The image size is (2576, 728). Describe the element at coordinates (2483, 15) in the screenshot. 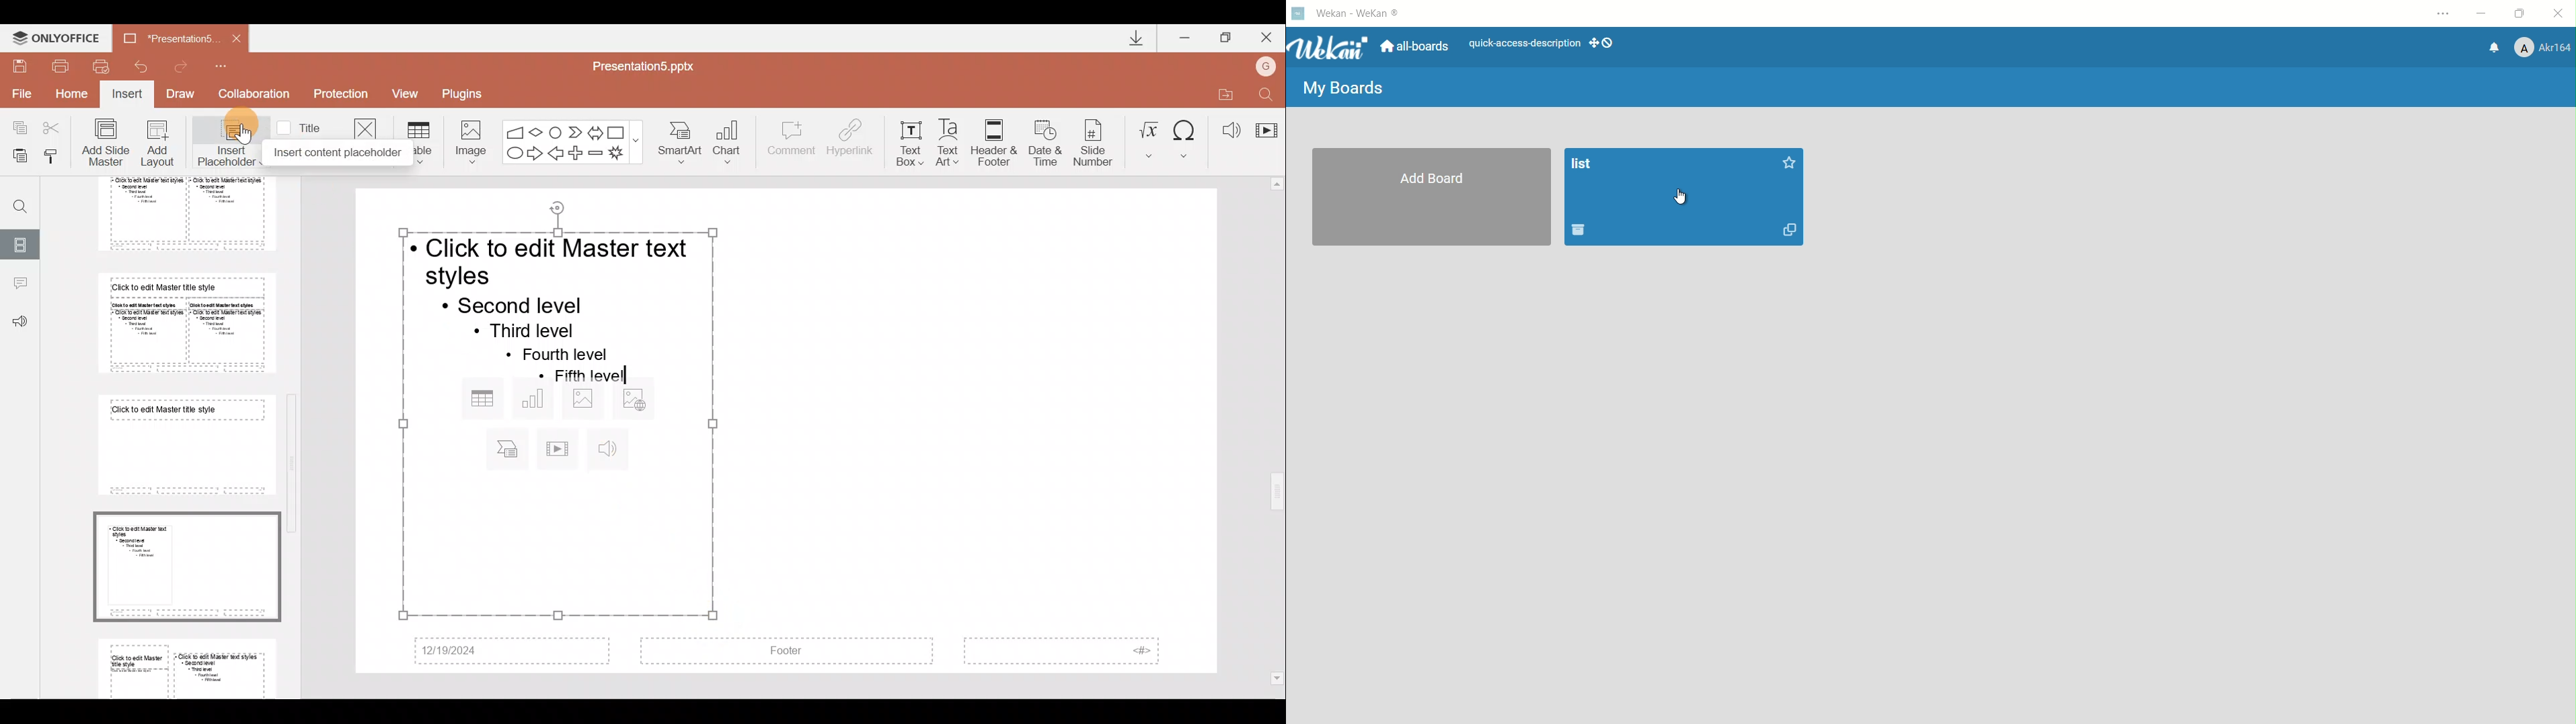

I see `minimize` at that location.